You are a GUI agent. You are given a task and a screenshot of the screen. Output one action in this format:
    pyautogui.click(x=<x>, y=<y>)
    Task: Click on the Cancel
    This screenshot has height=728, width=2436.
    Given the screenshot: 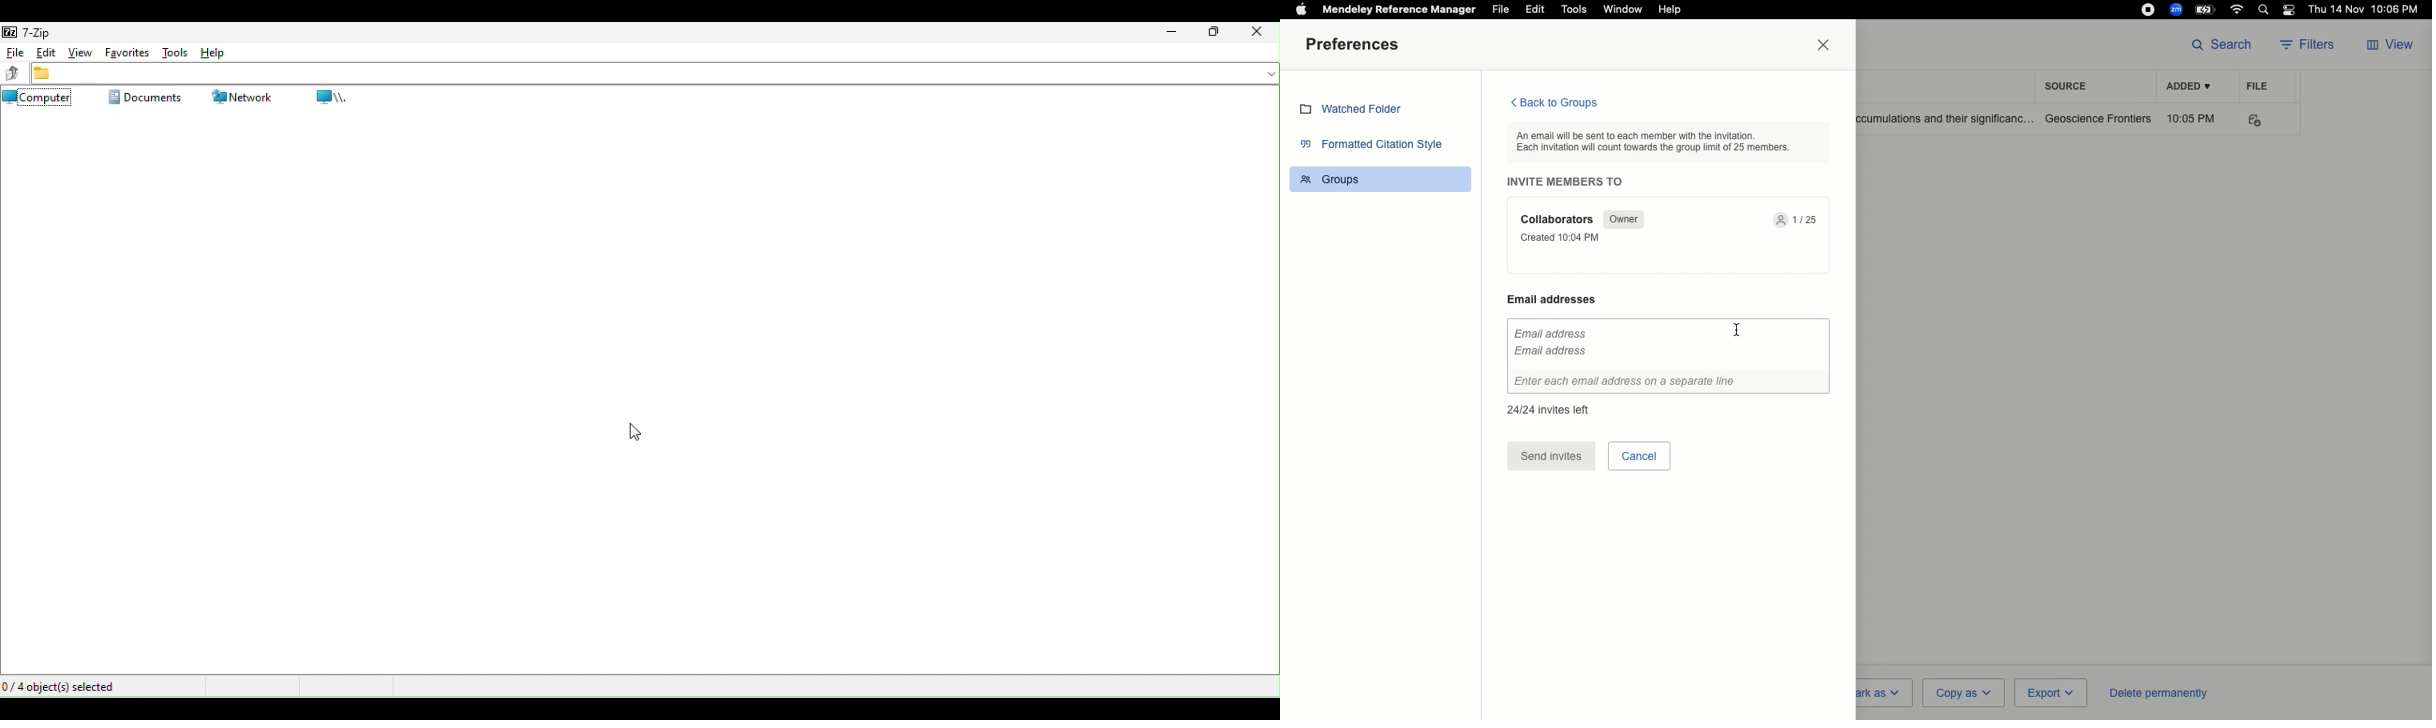 What is the action you would take?
    pyautogui.click(x=1639, y=455)
    